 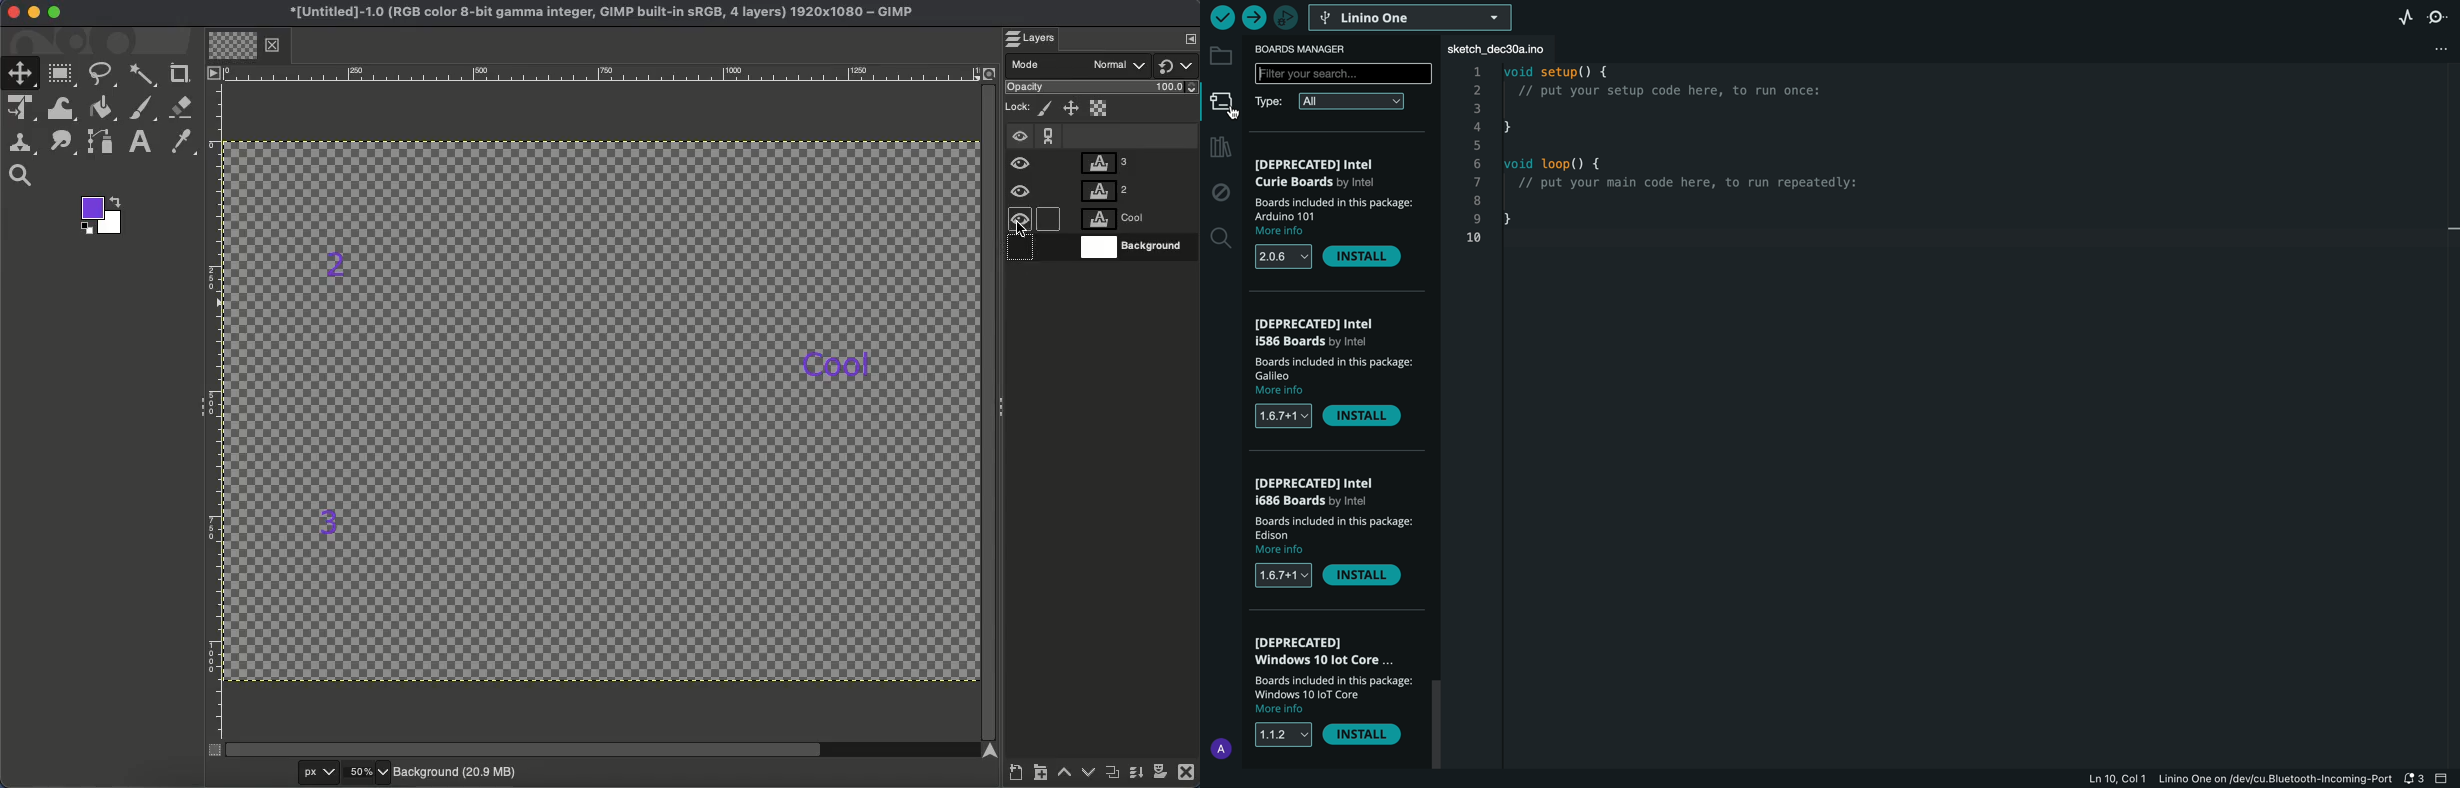 I want to click on Colors, so click(x=104, y=217).